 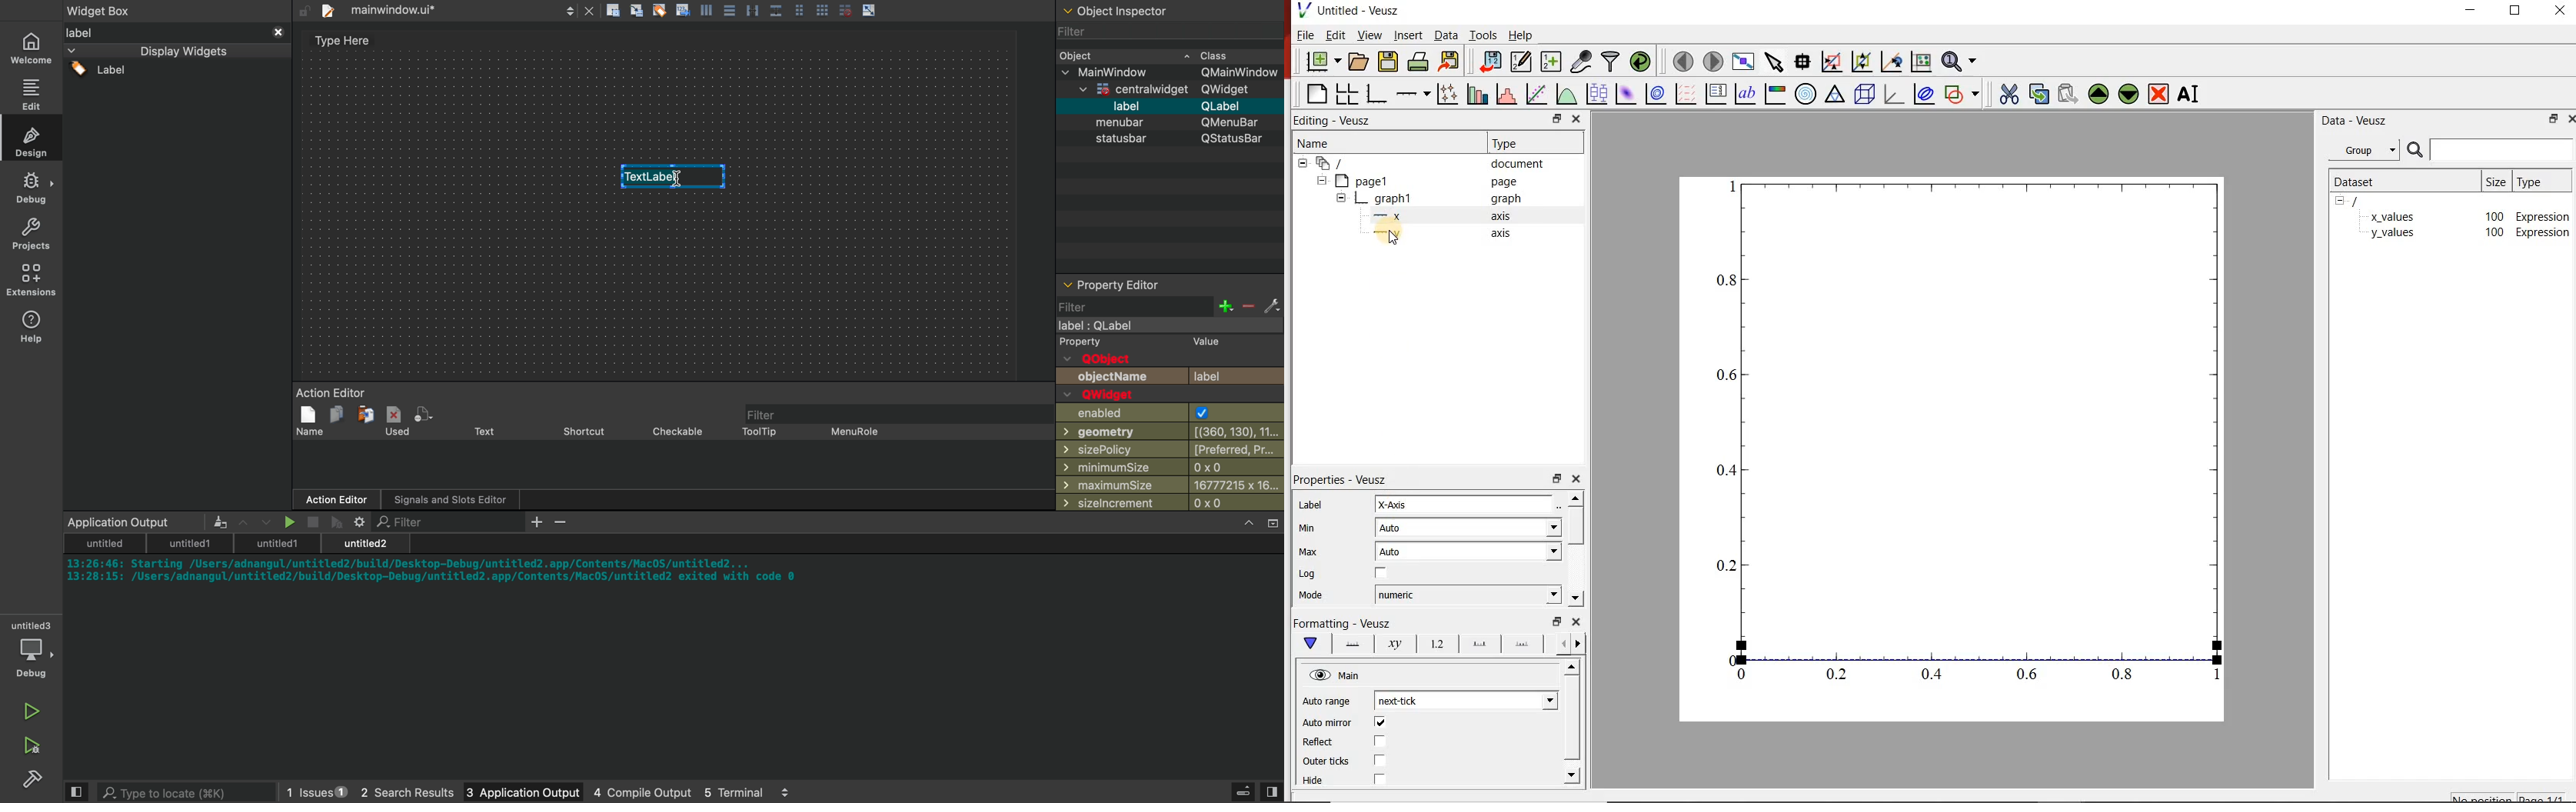 What do you see at coordinates (1516, 164) in the screenshot?
I see `document` at bounding box center [1516, 164].